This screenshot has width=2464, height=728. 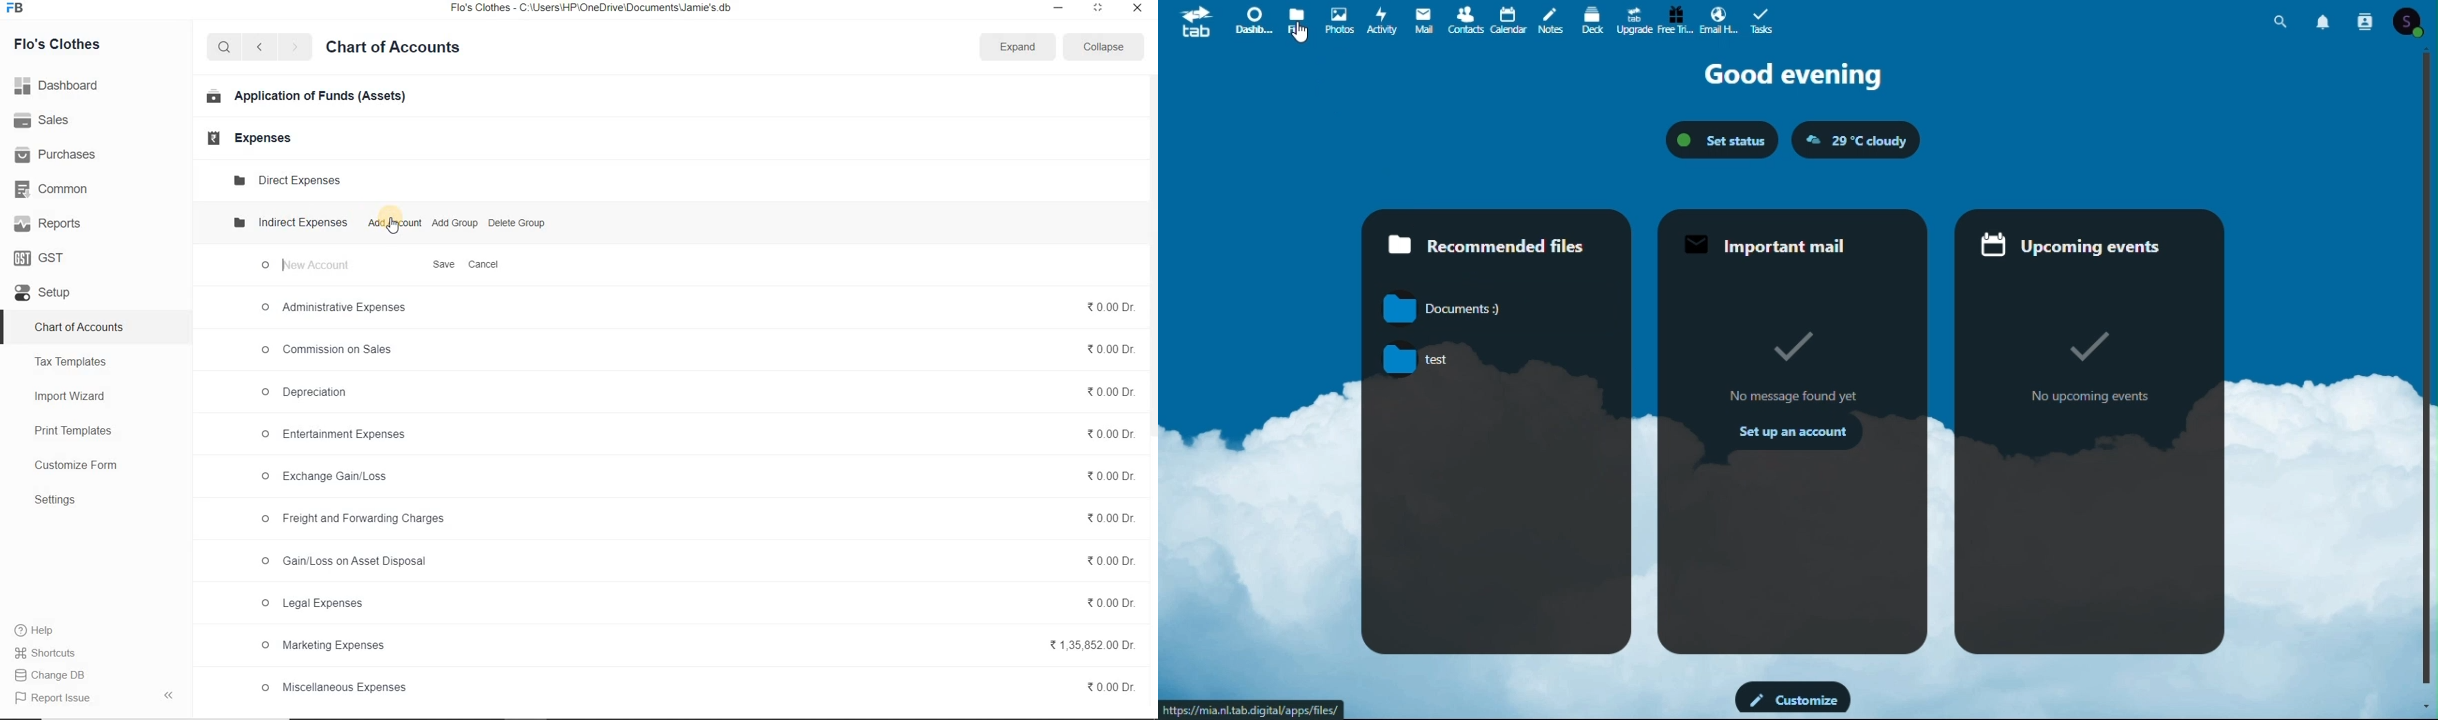 What do you see at coordinates (441, 266) in the screenshot?
I see `Save` at bounding box center [441, 266].